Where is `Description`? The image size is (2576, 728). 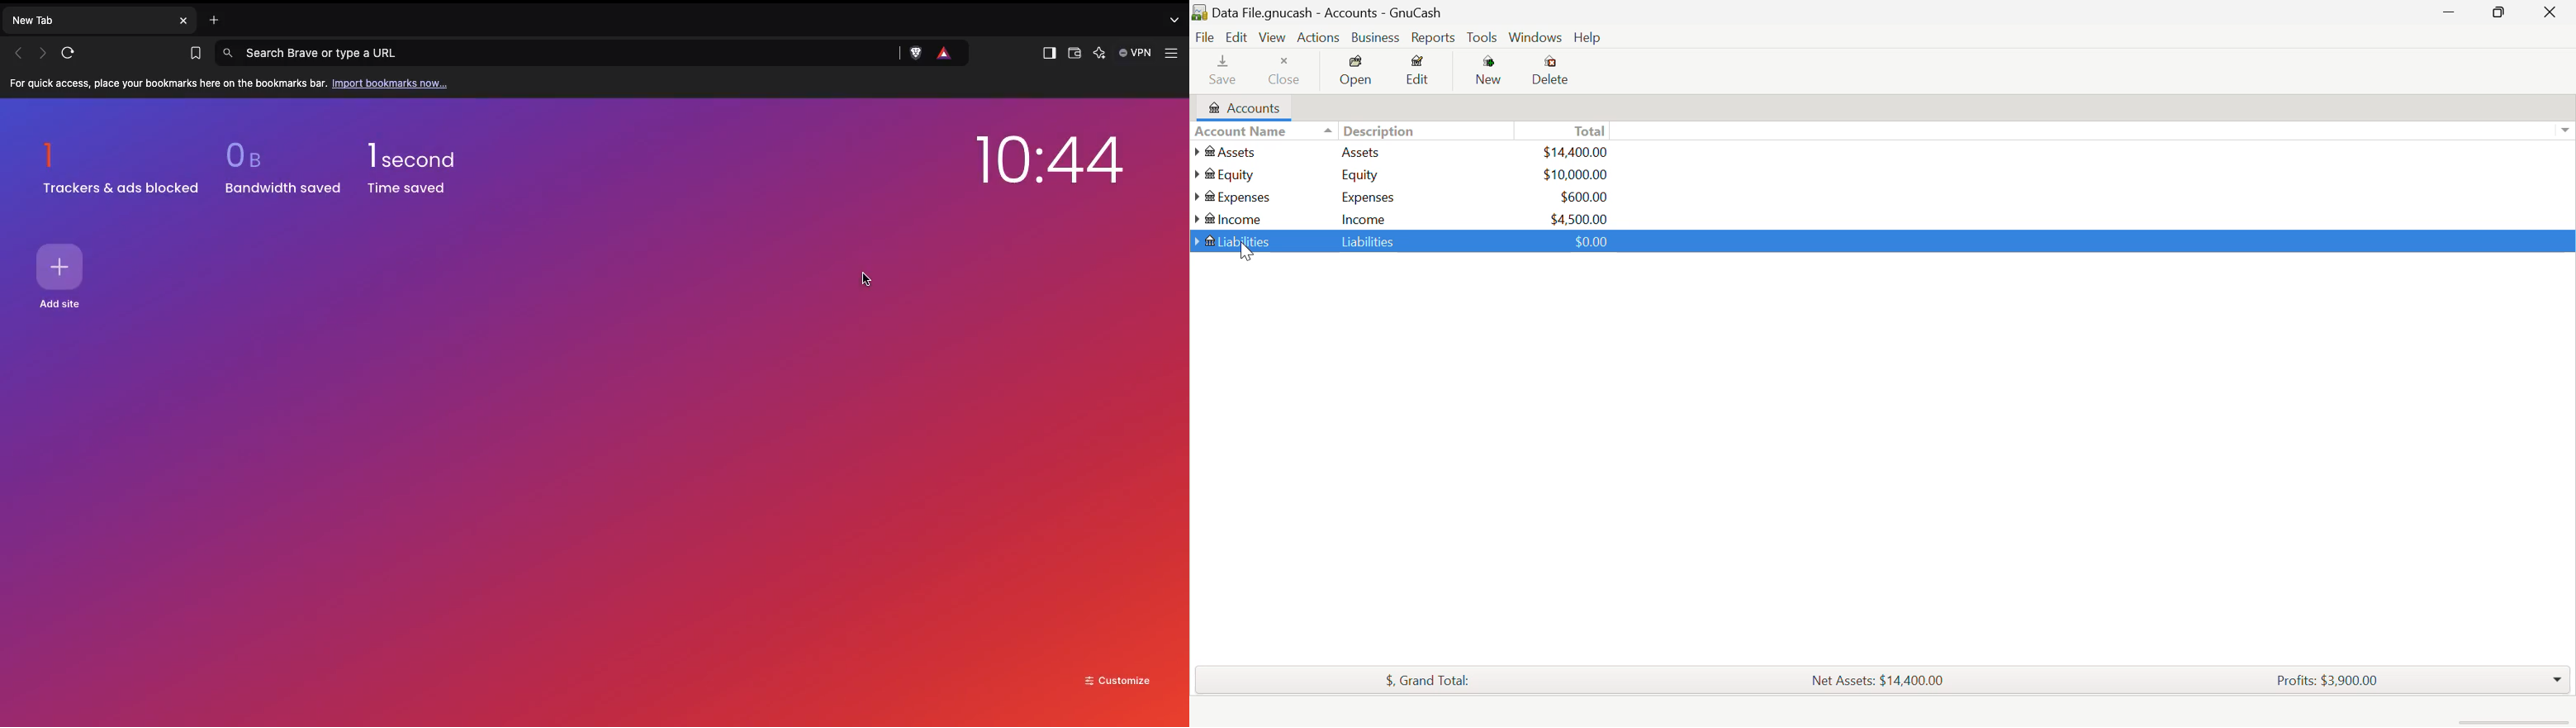
Description is located at coordinates (1370, 129).